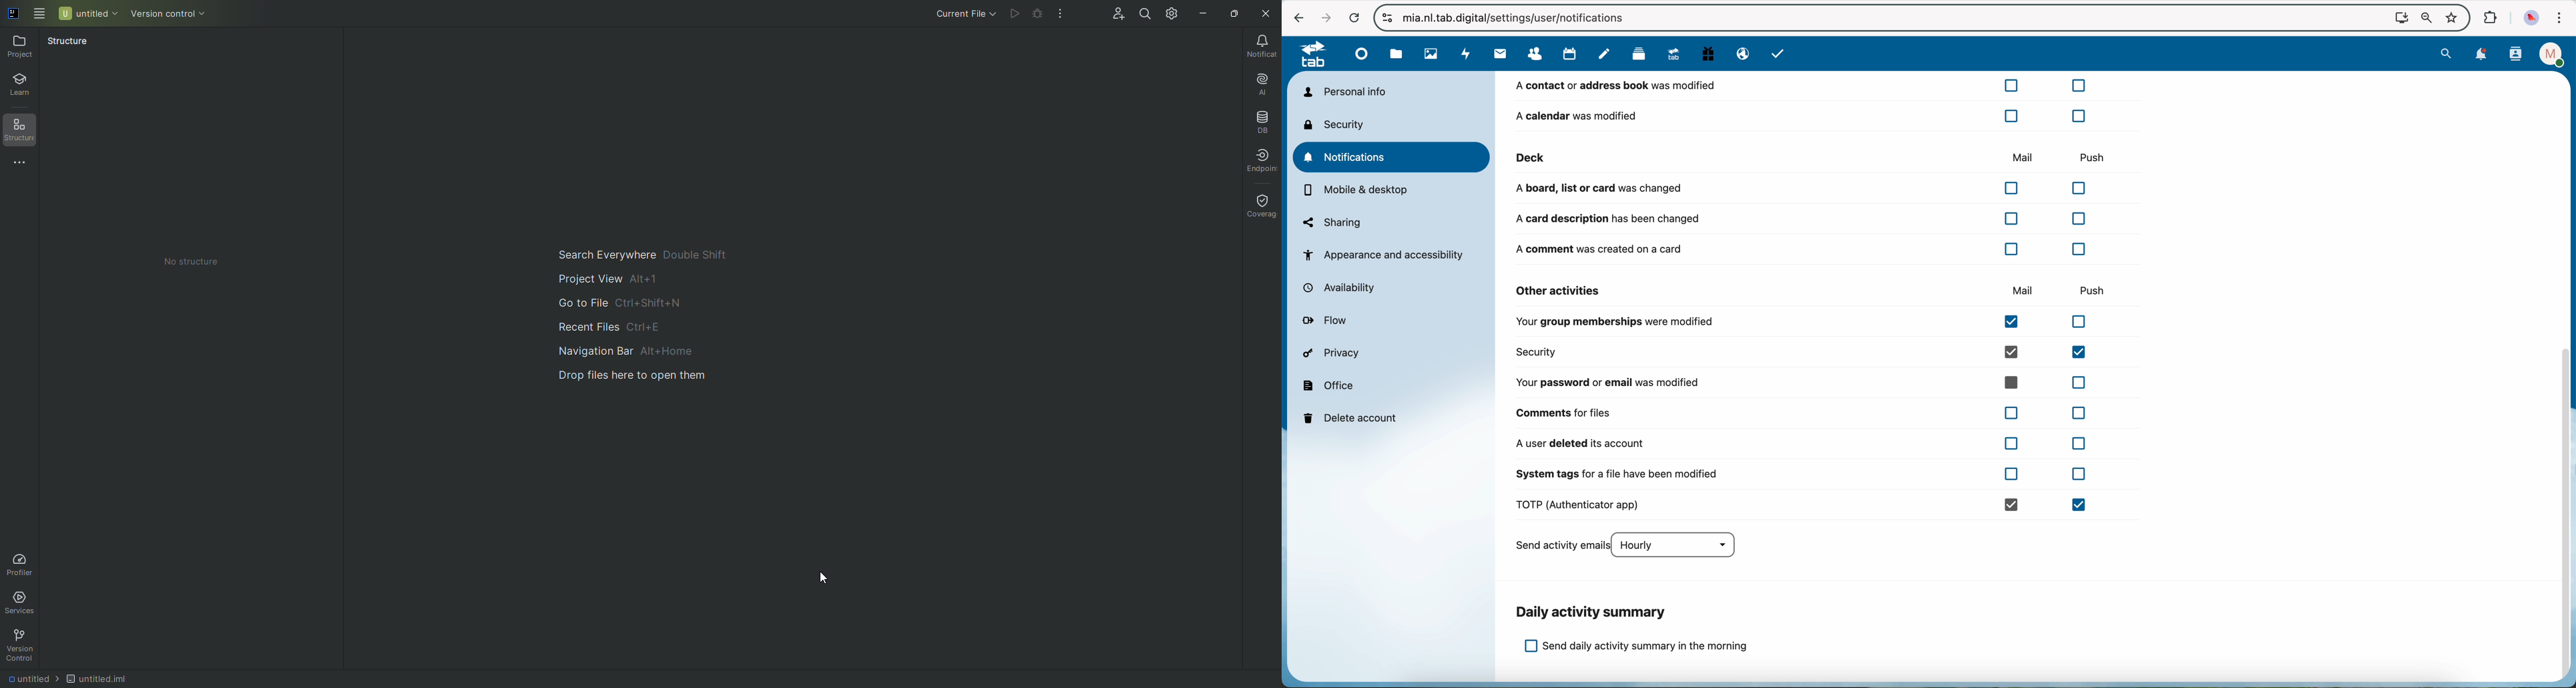  What do you see at coordinates (1334, 354) in the screenshot?
I see `privacy` at bounding box center [1334, 354].